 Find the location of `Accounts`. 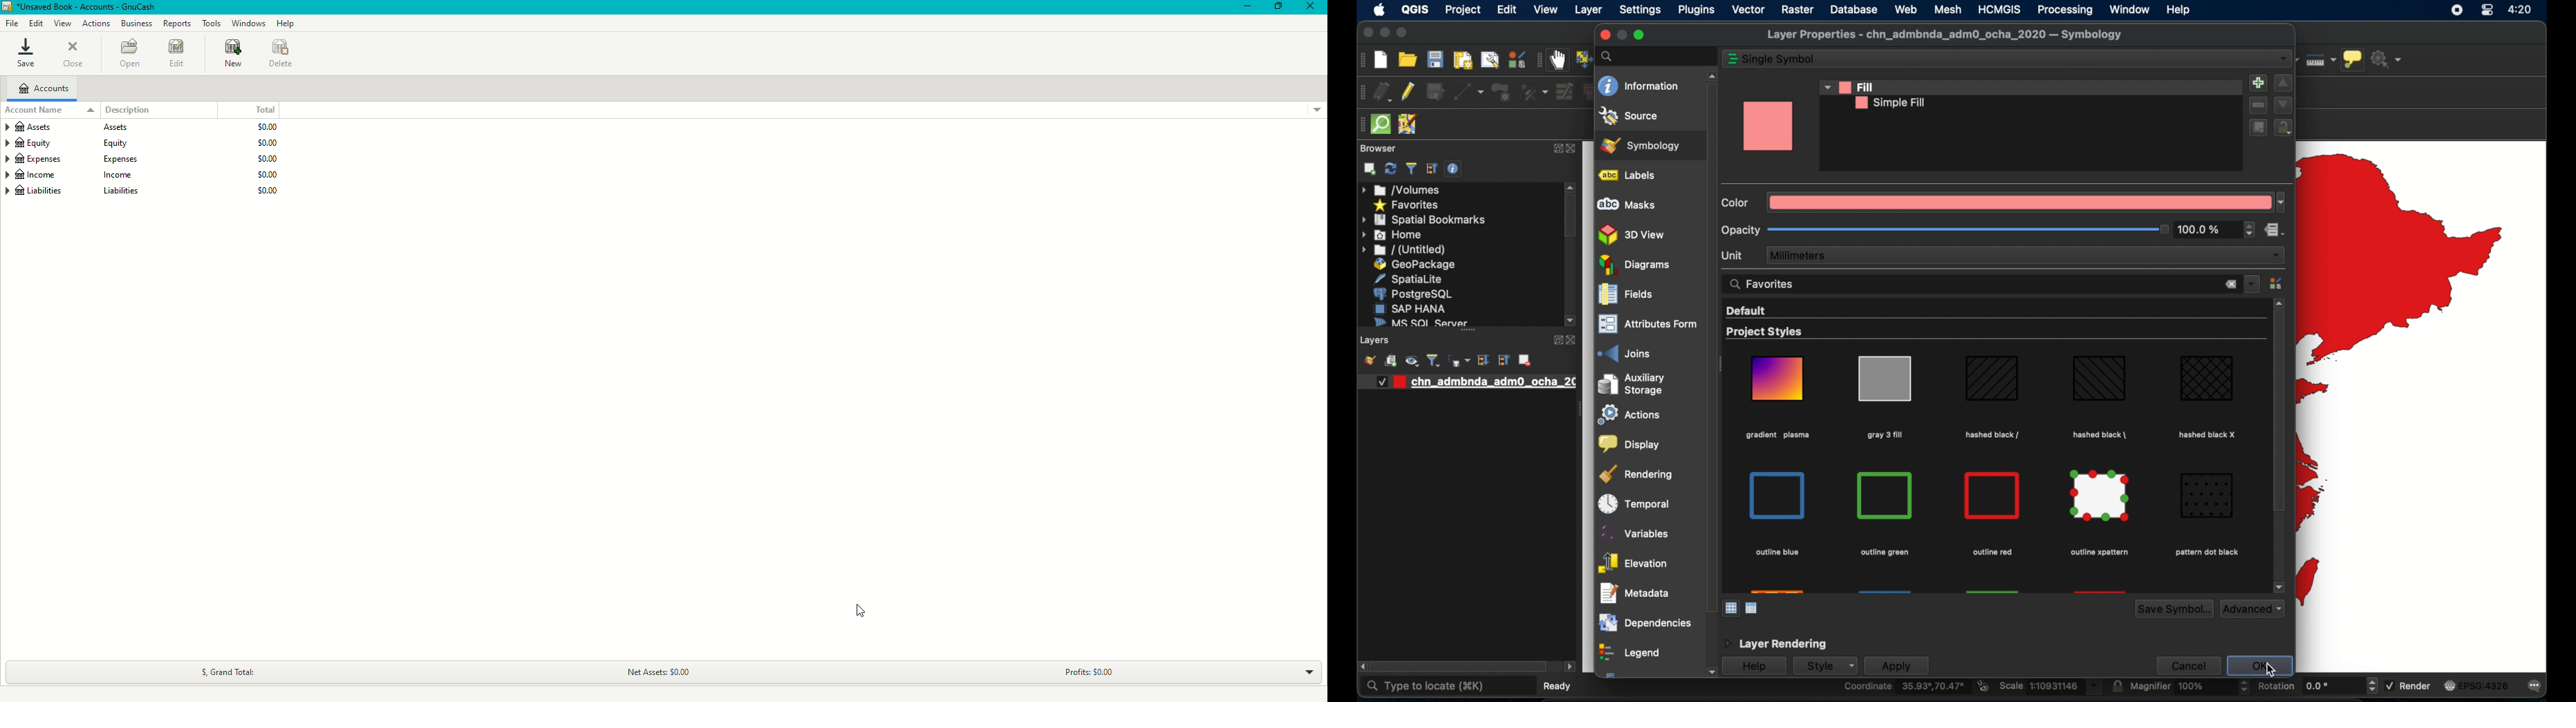

Accounts is located at coordinates (42, 90).